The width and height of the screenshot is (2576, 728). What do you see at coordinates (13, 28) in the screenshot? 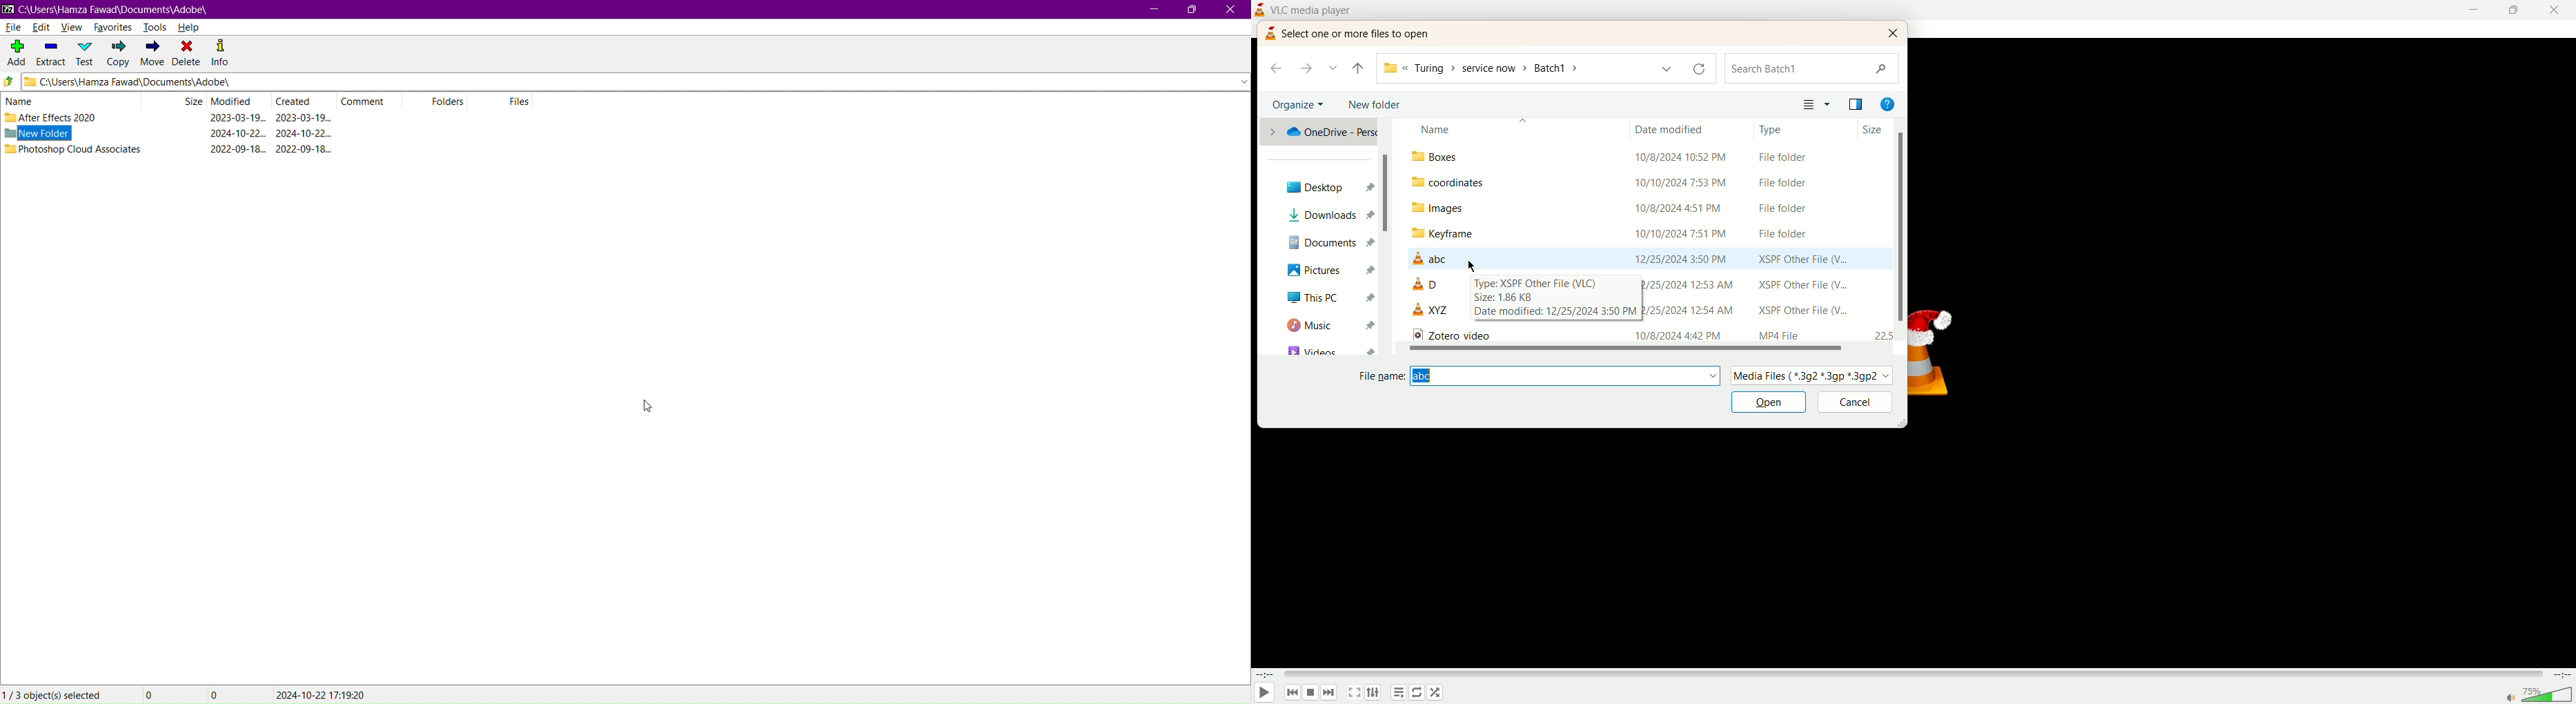
I see `File` at bounding box center [13, 28].